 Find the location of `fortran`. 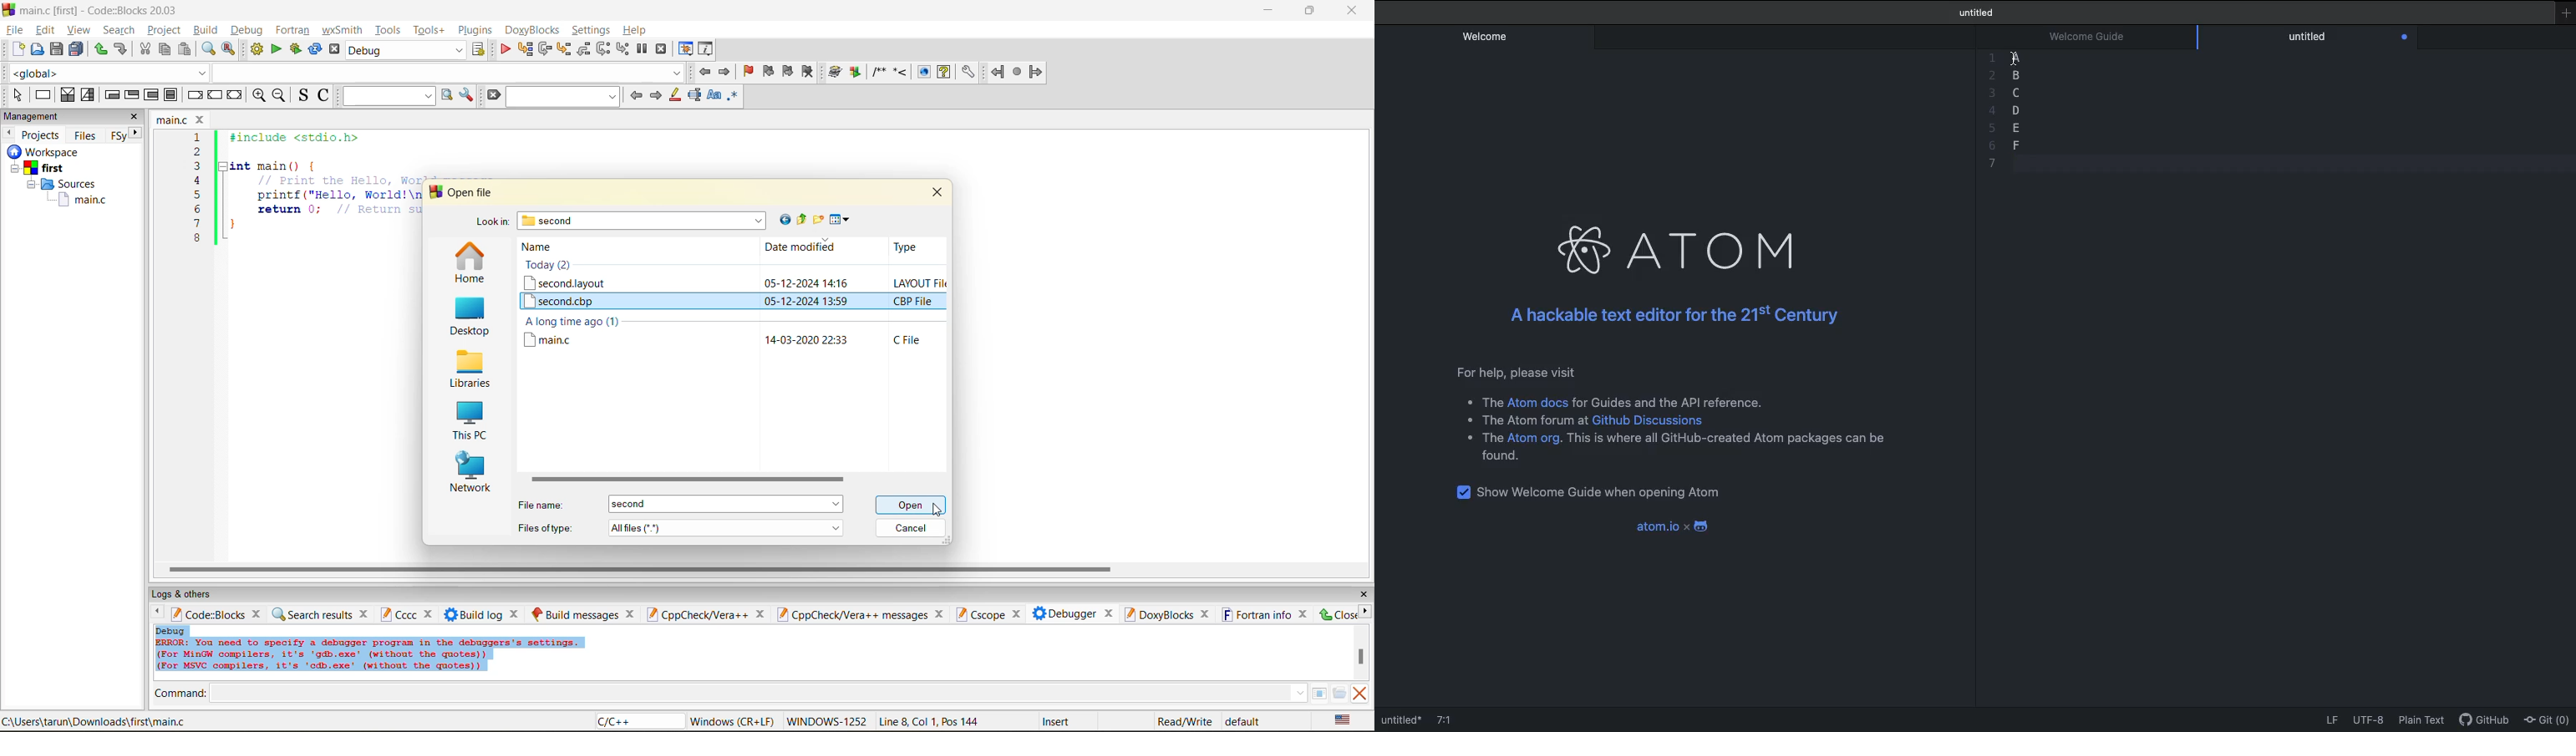

fortran is located at coordinates (293, 30).